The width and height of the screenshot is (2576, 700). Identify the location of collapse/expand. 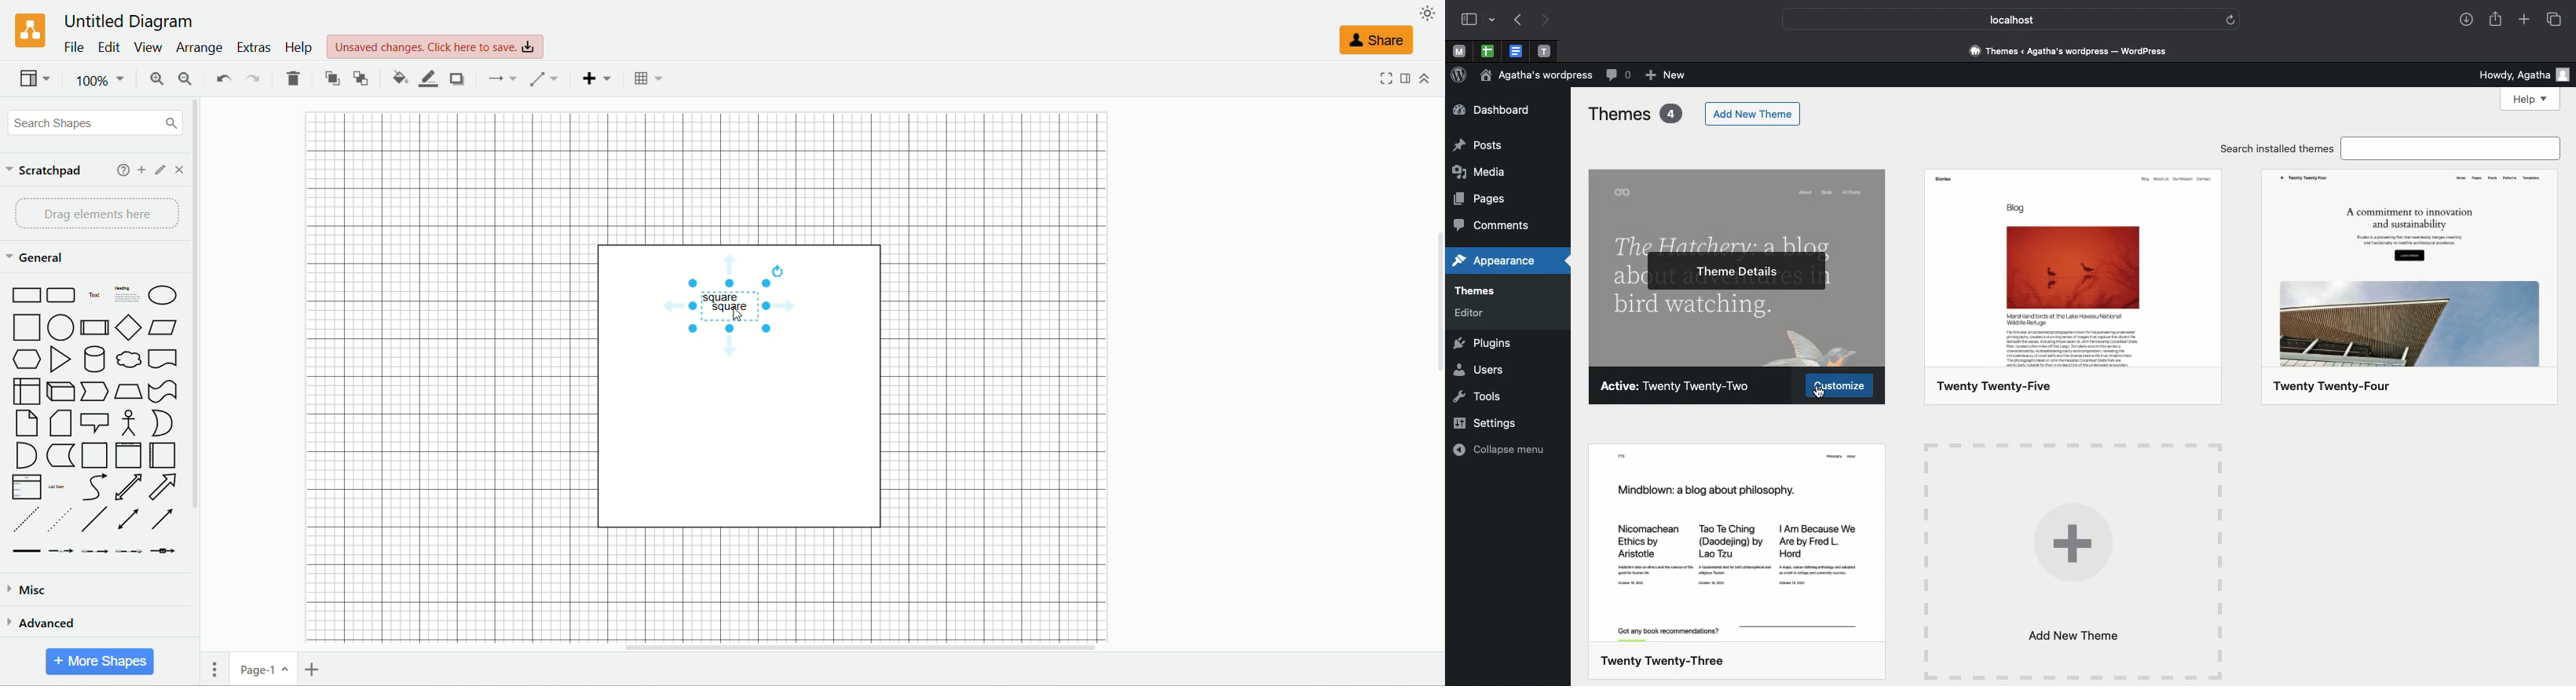
(1424, 80).